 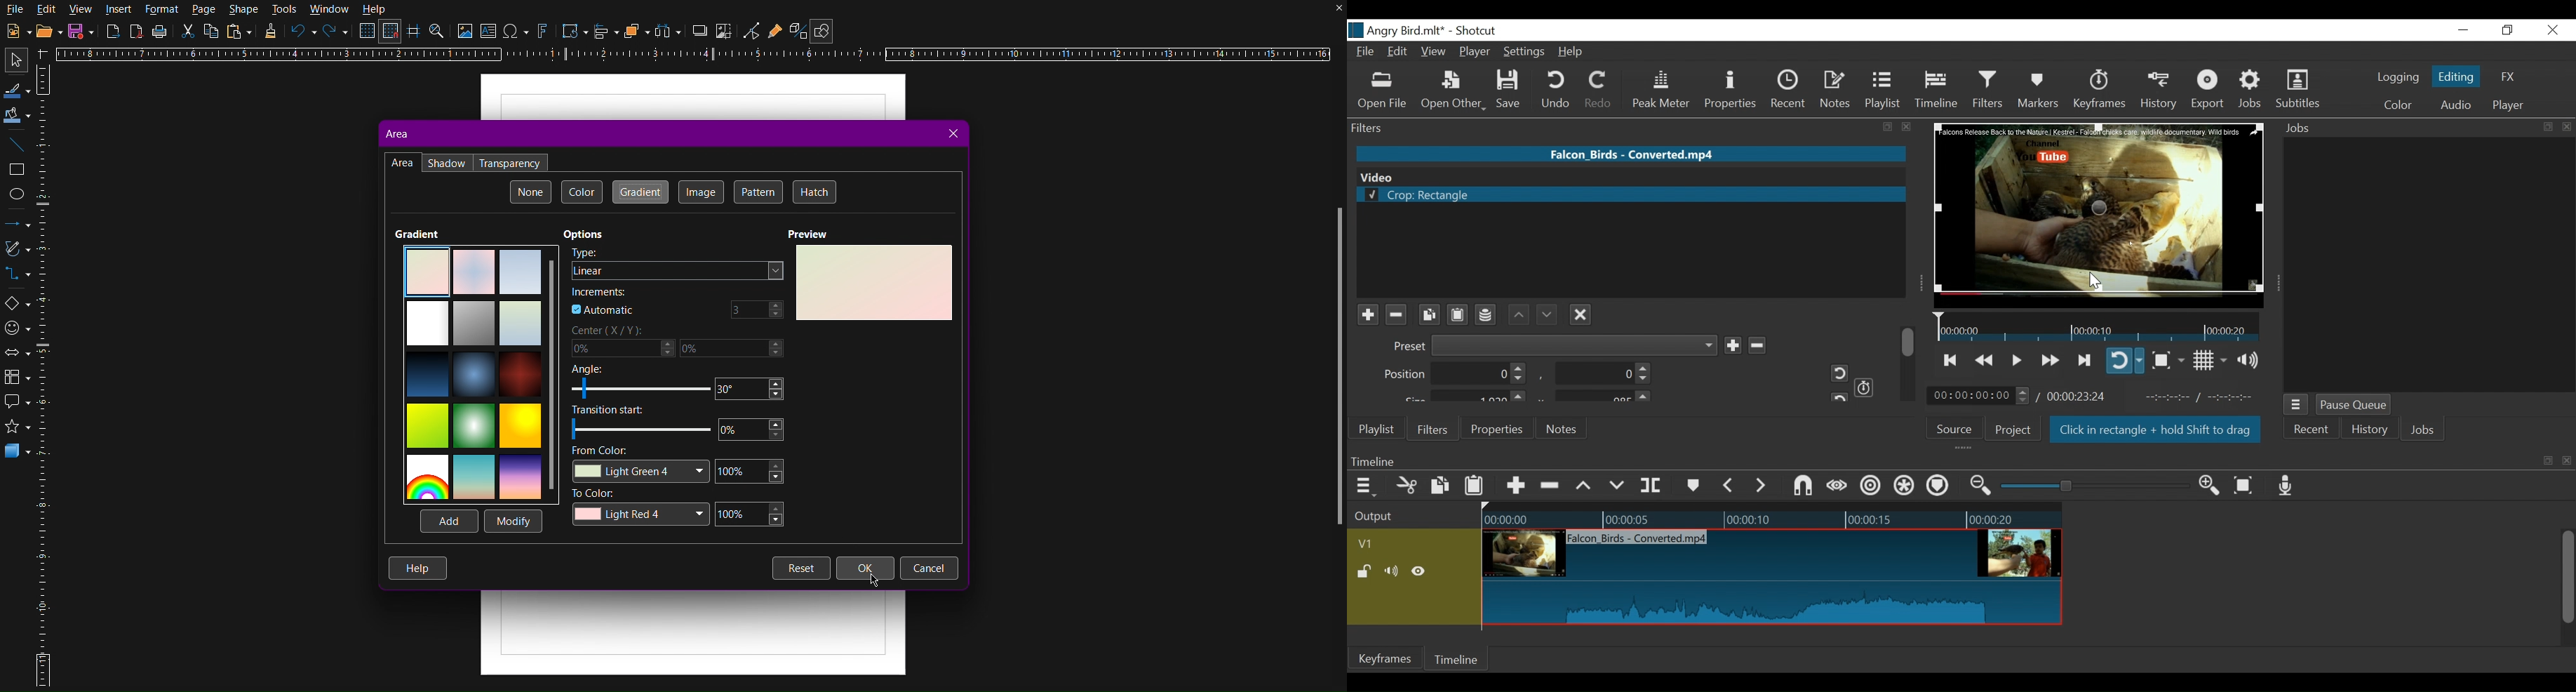 What do you see at coordinates (1383, 92) in the screenshot?
I see `Open File` at bounding box center [1383, 92].